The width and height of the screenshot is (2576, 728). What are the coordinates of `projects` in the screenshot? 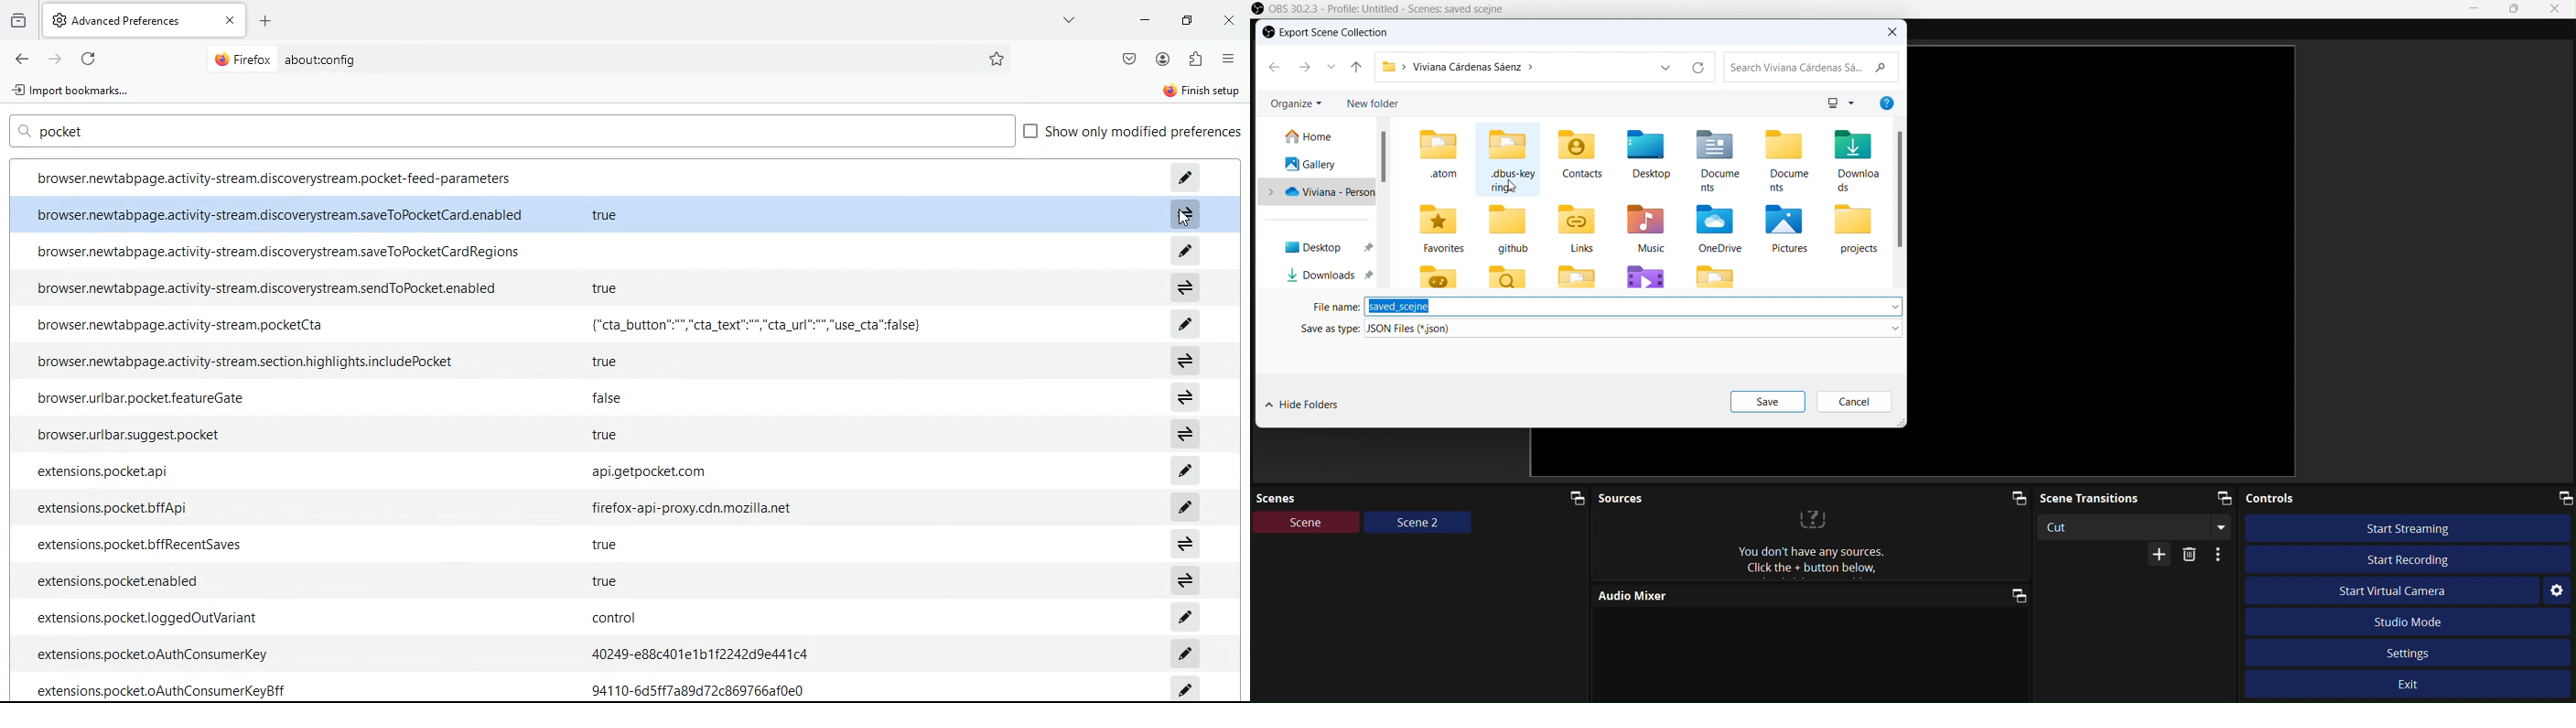 It's located at (1856, 230).